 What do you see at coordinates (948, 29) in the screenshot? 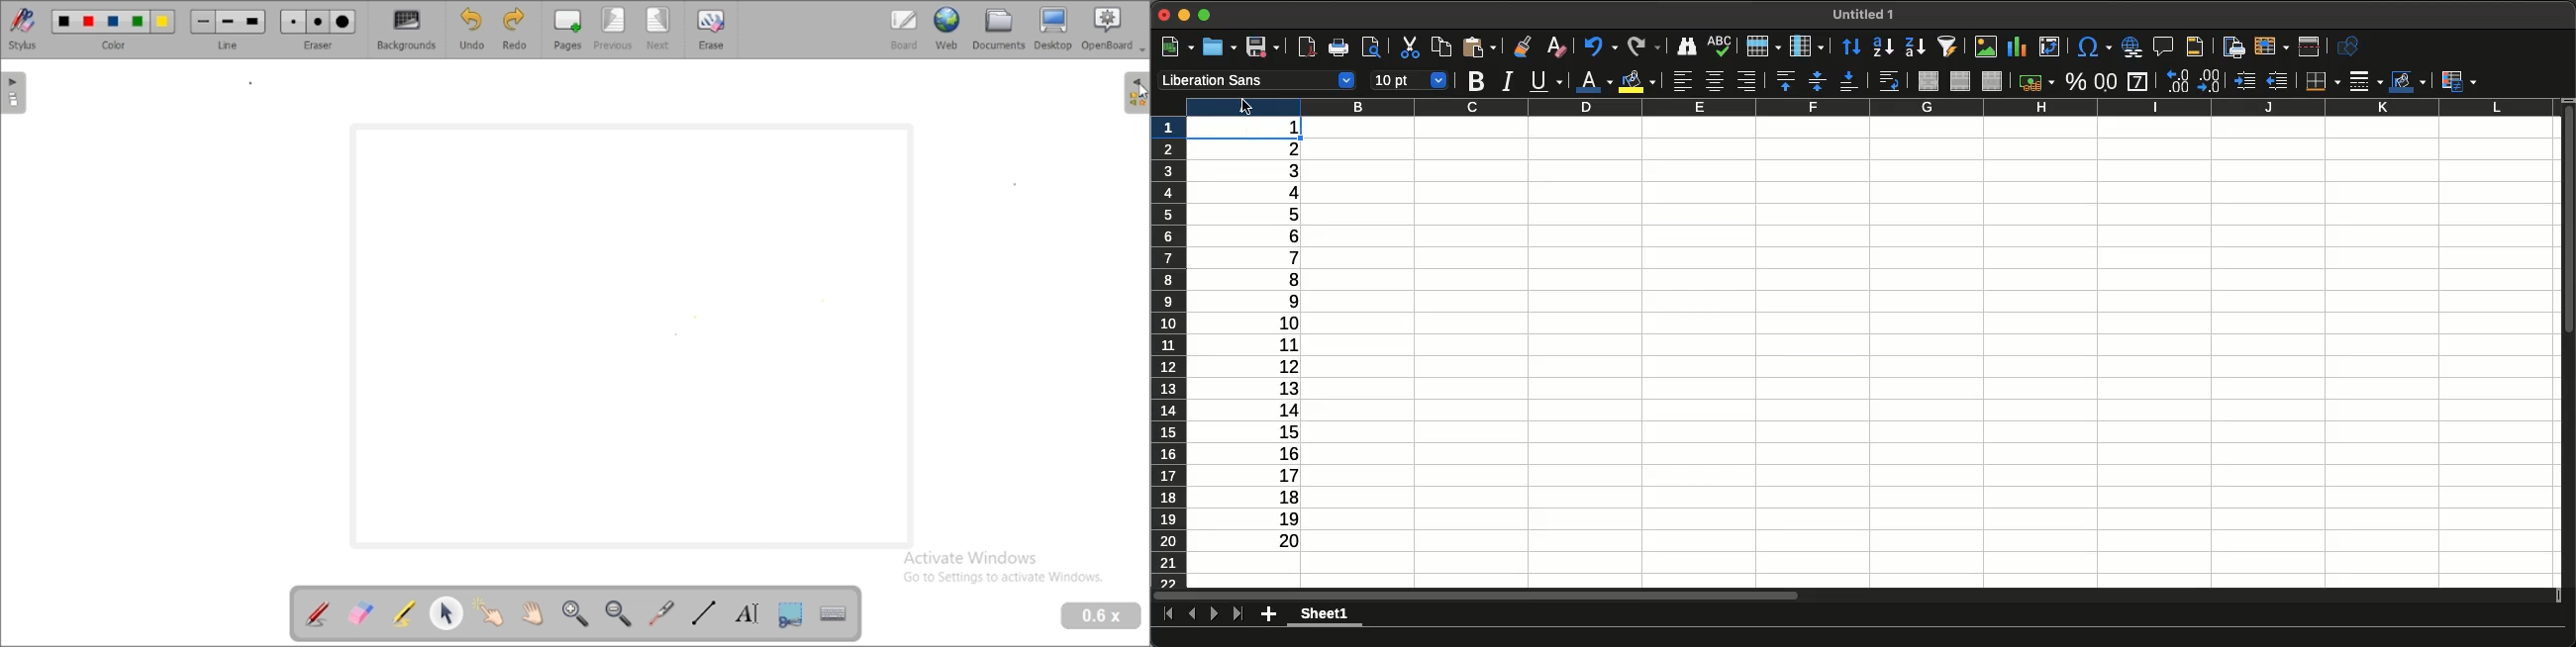
I see `web` at bounding box center [948, 29].